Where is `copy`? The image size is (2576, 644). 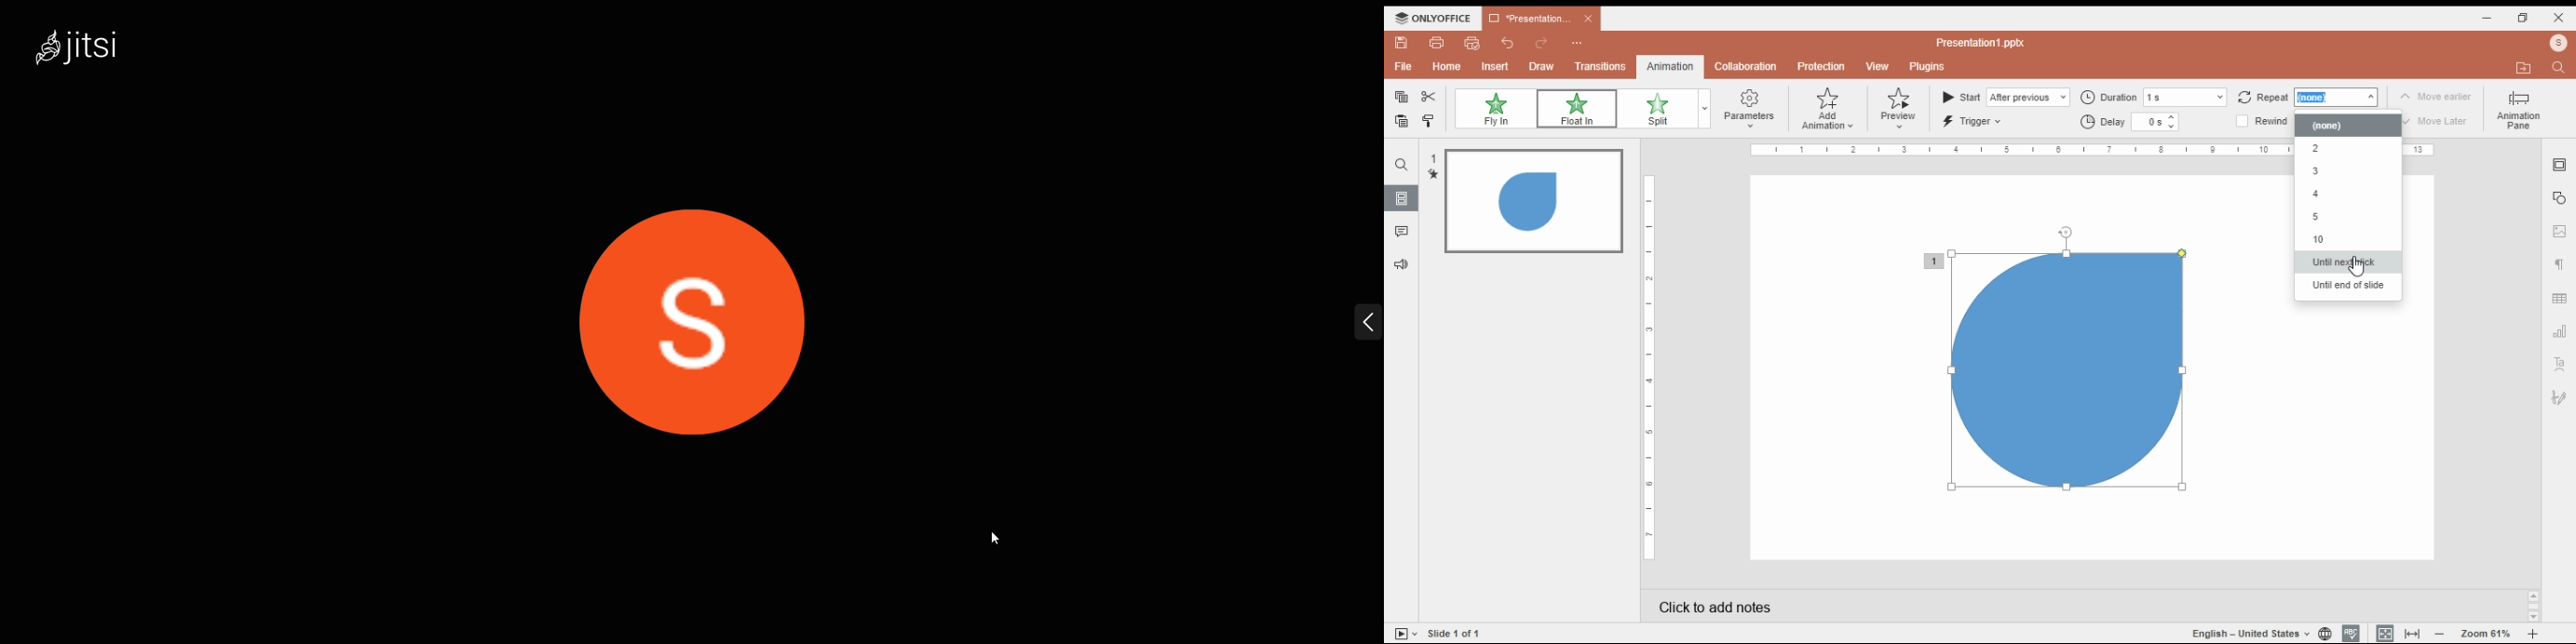
copy is located at coordinates (1402, 98).